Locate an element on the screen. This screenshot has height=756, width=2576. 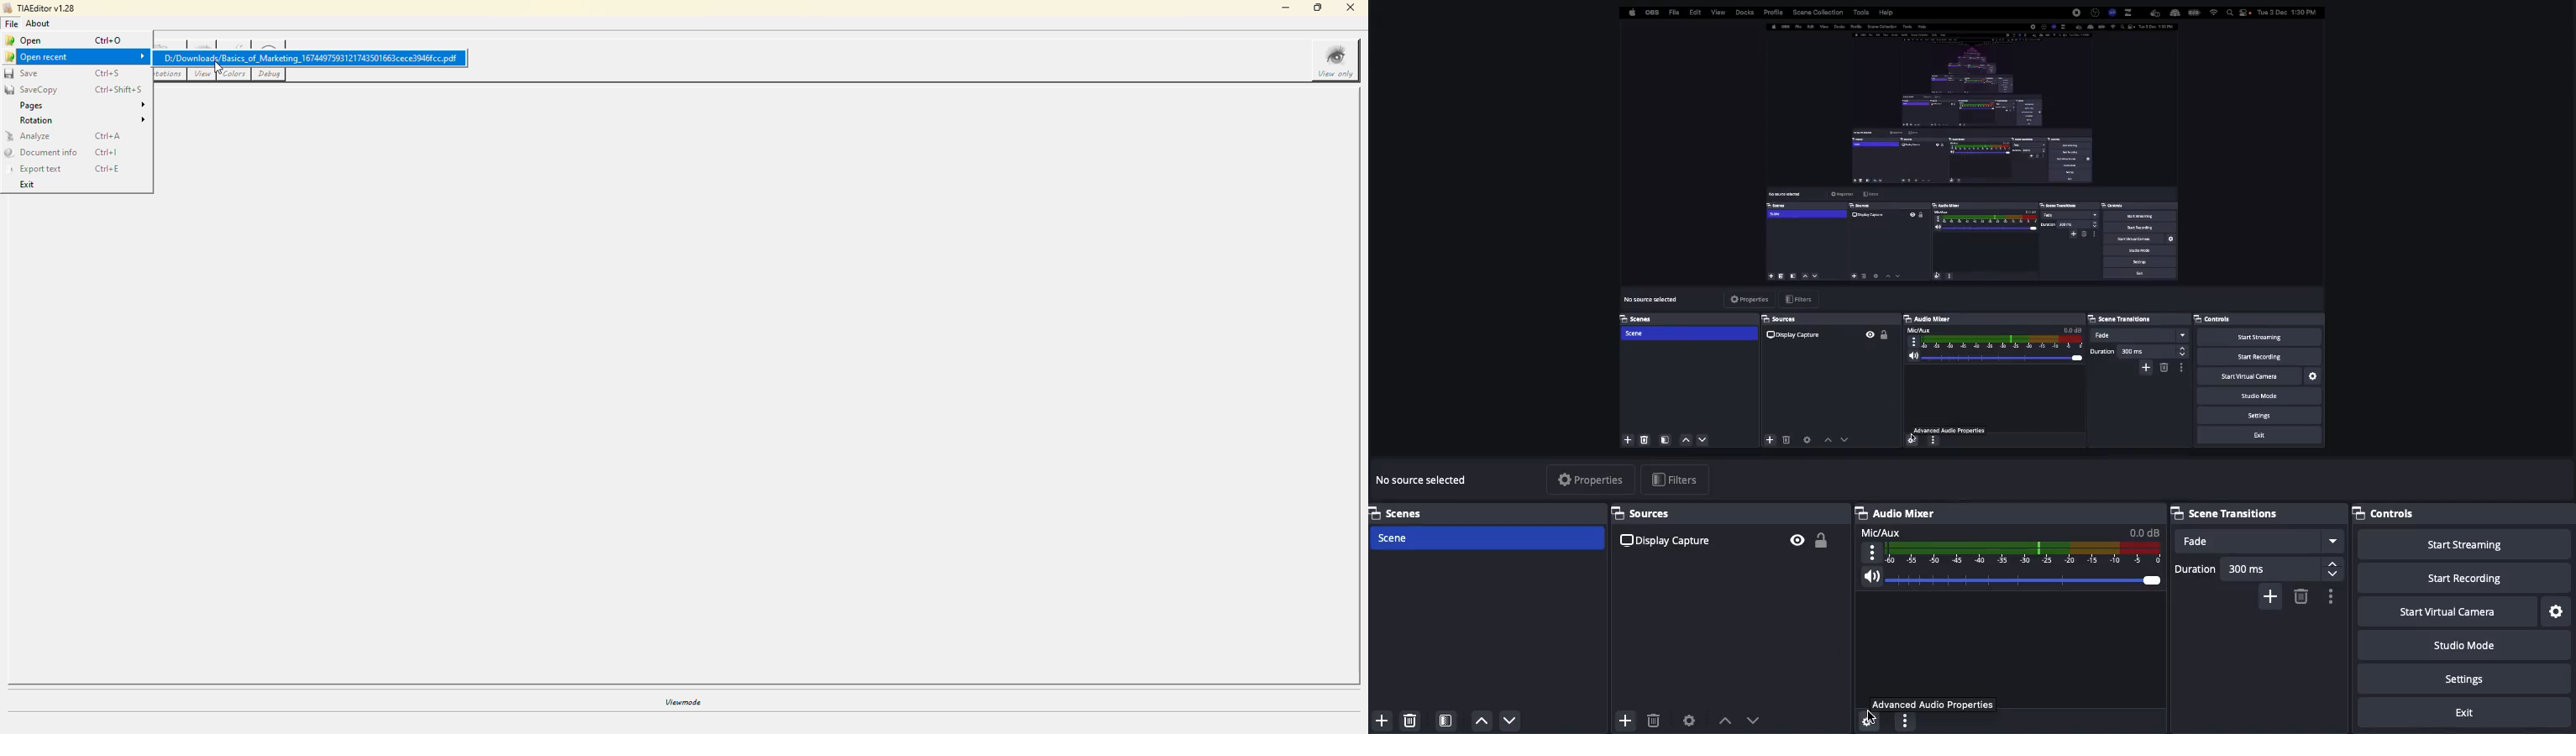
Audio mixer is located at coordinates (1895, 514).